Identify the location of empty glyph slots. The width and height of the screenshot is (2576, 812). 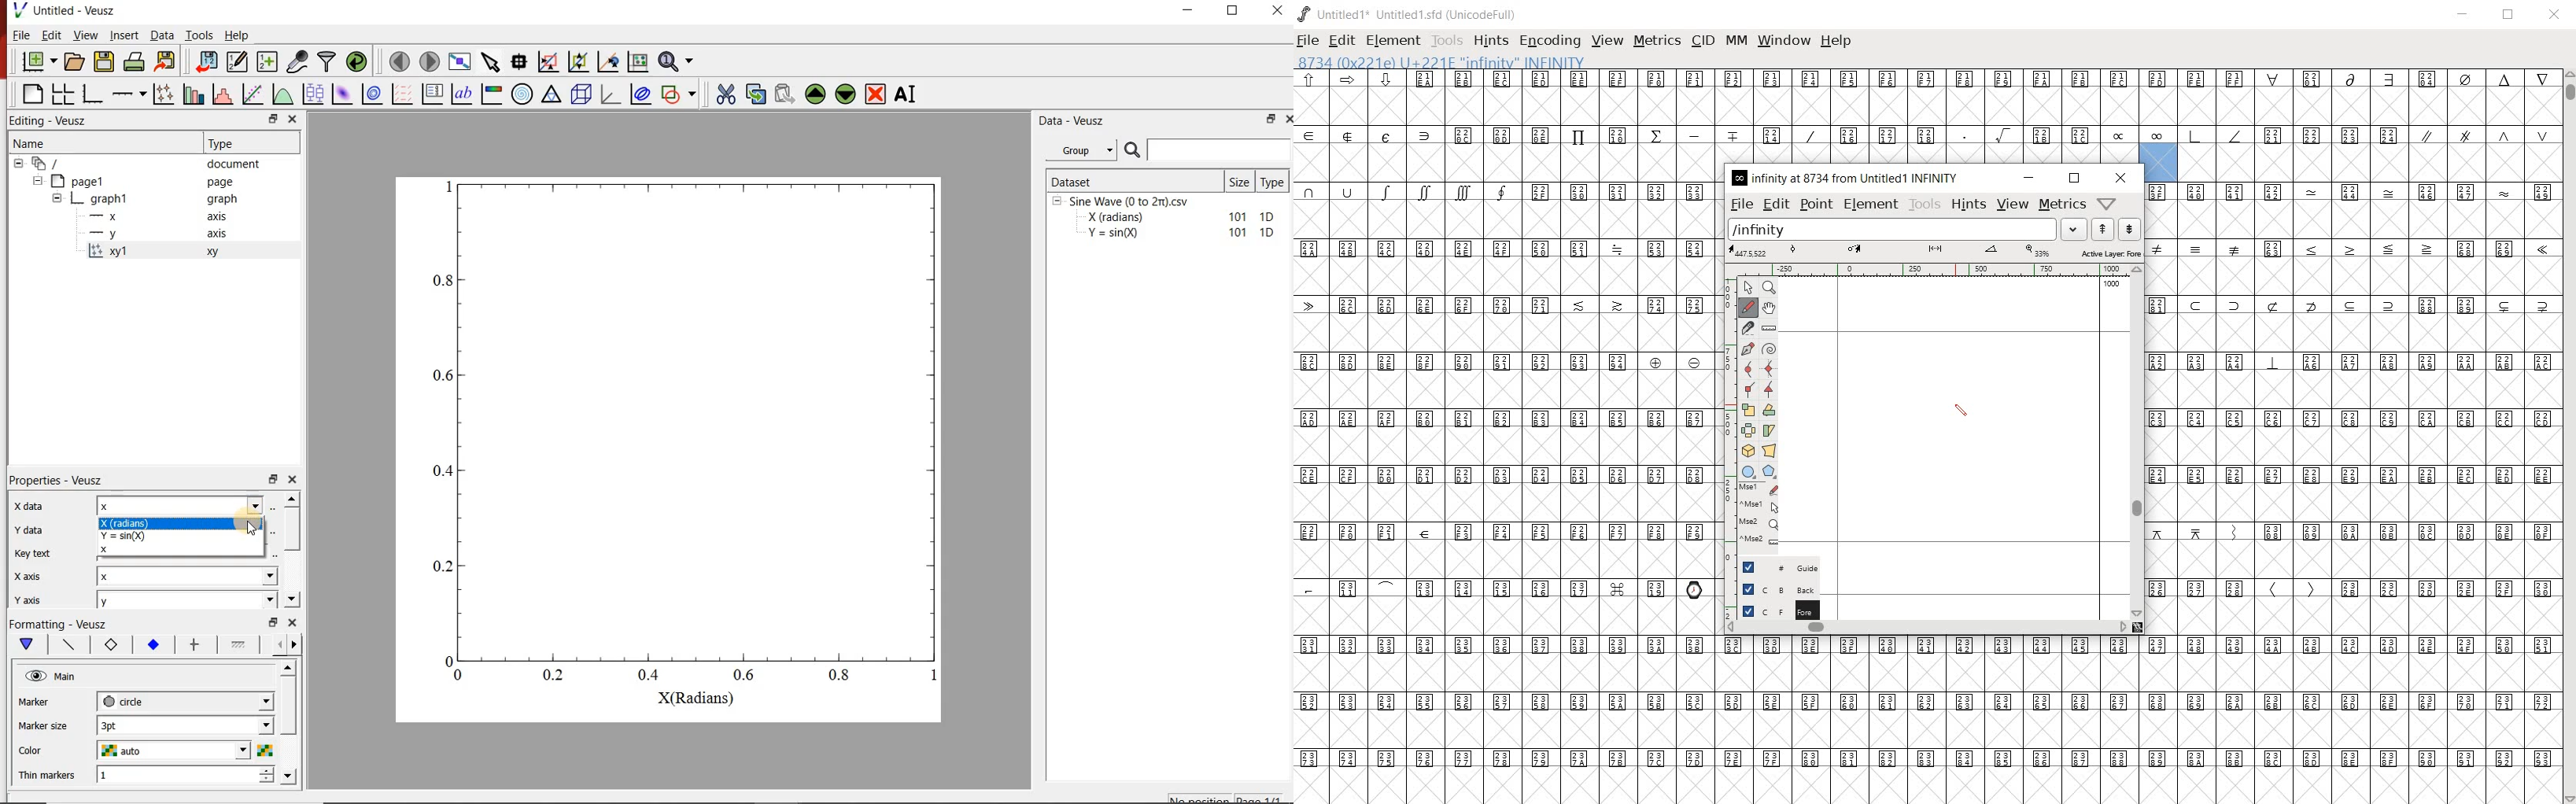
(2357, 448).